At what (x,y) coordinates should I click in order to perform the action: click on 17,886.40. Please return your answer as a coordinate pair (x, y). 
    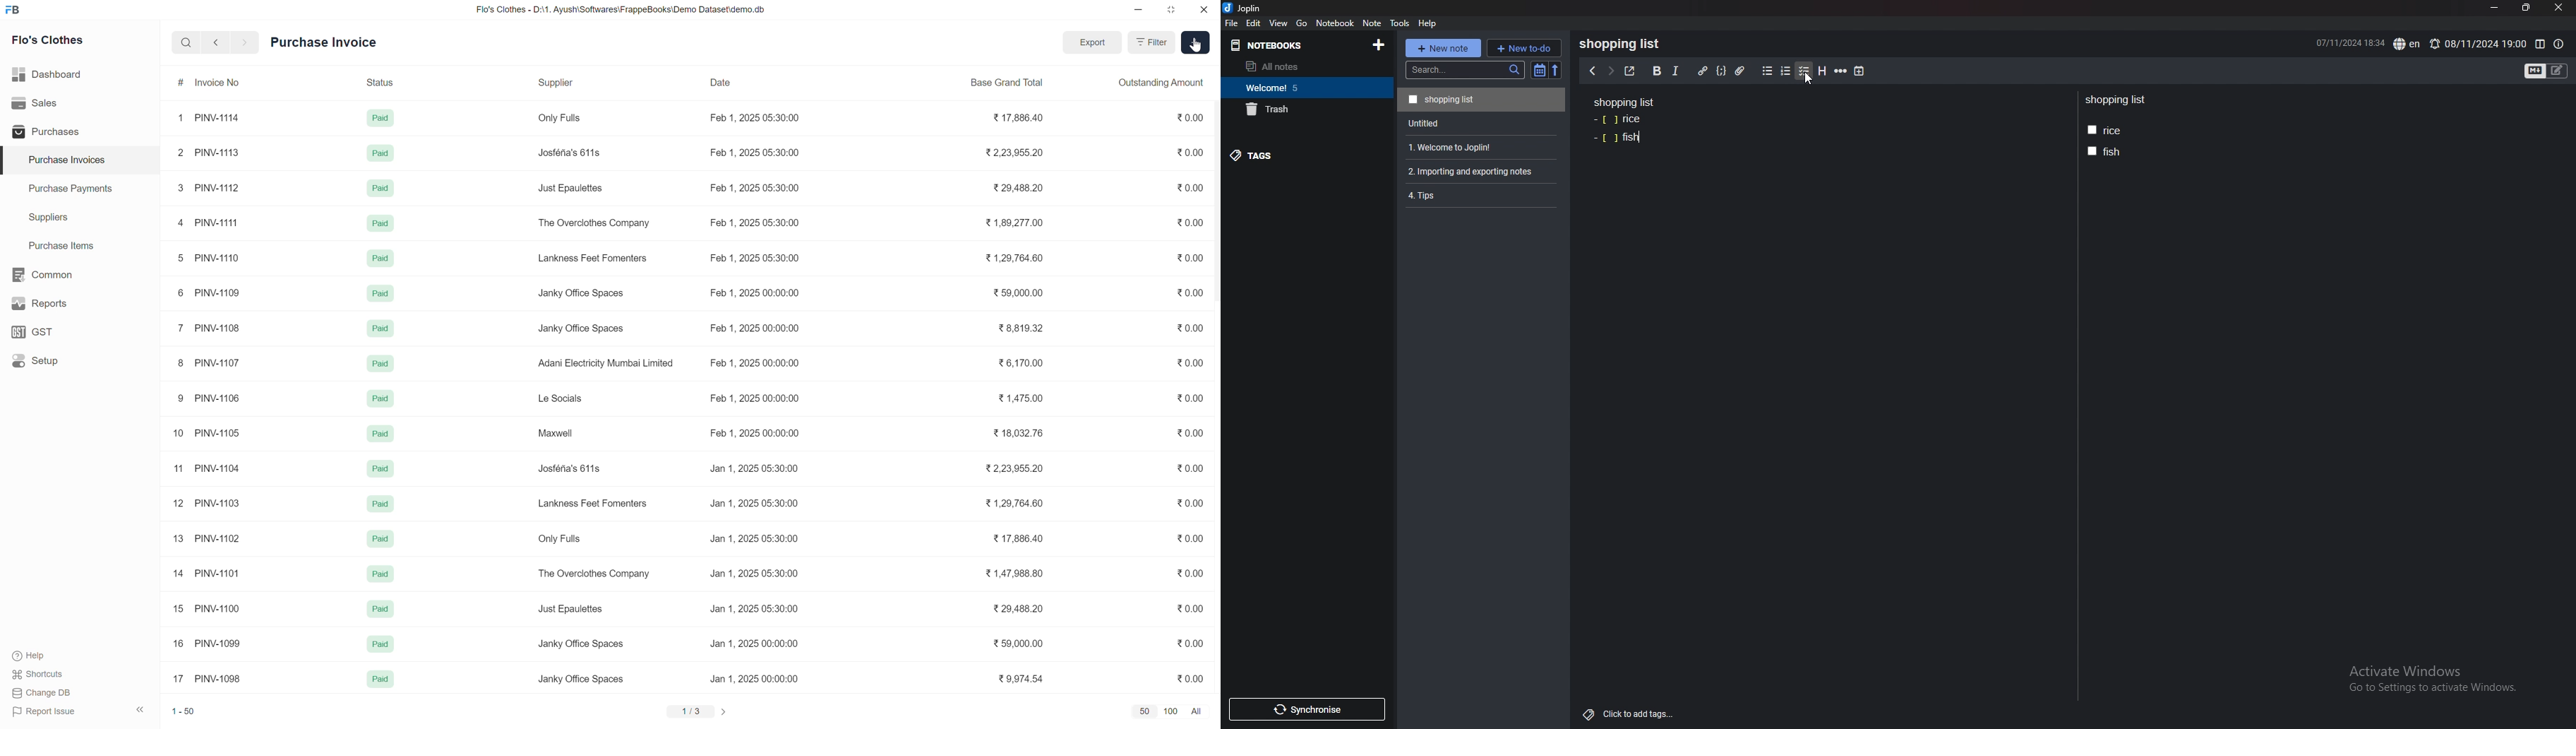
    Looking at the image, I should click on (1019, 117).